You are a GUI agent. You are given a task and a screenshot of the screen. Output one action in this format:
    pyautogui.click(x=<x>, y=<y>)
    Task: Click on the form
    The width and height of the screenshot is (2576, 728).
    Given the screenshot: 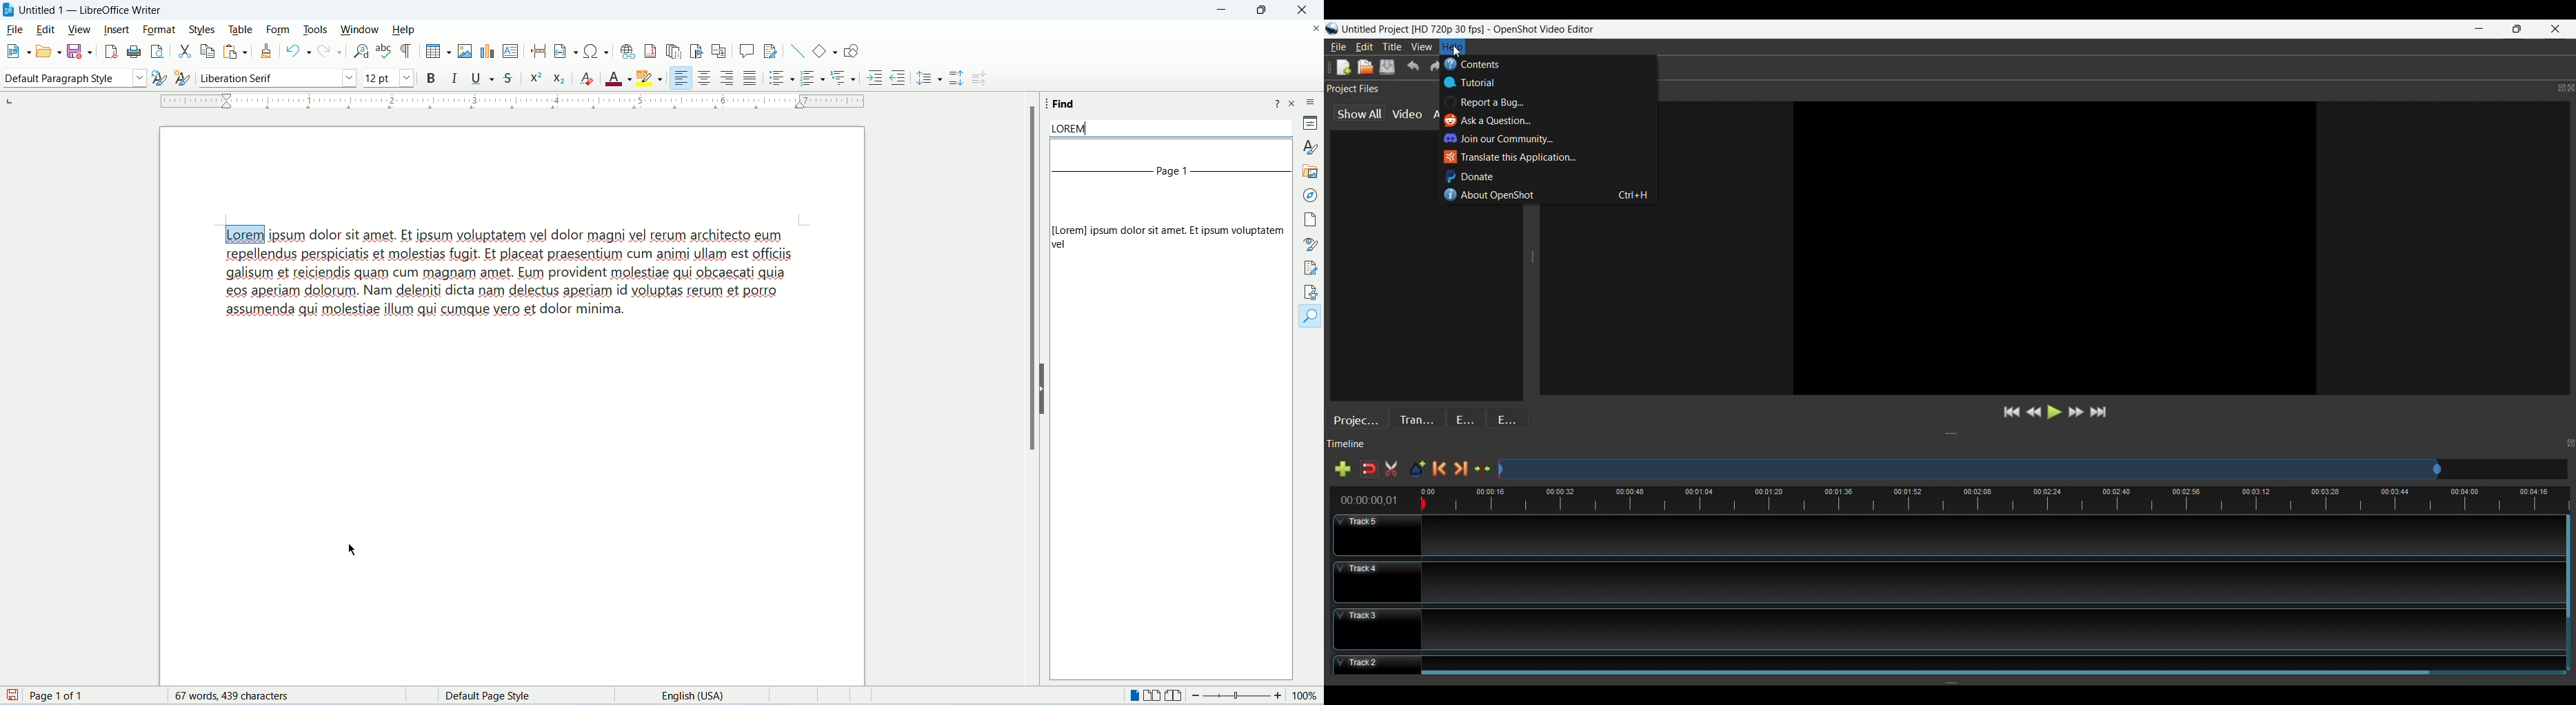 What is the action you would take?
    pyautogui.click(x=279, y=30)
    